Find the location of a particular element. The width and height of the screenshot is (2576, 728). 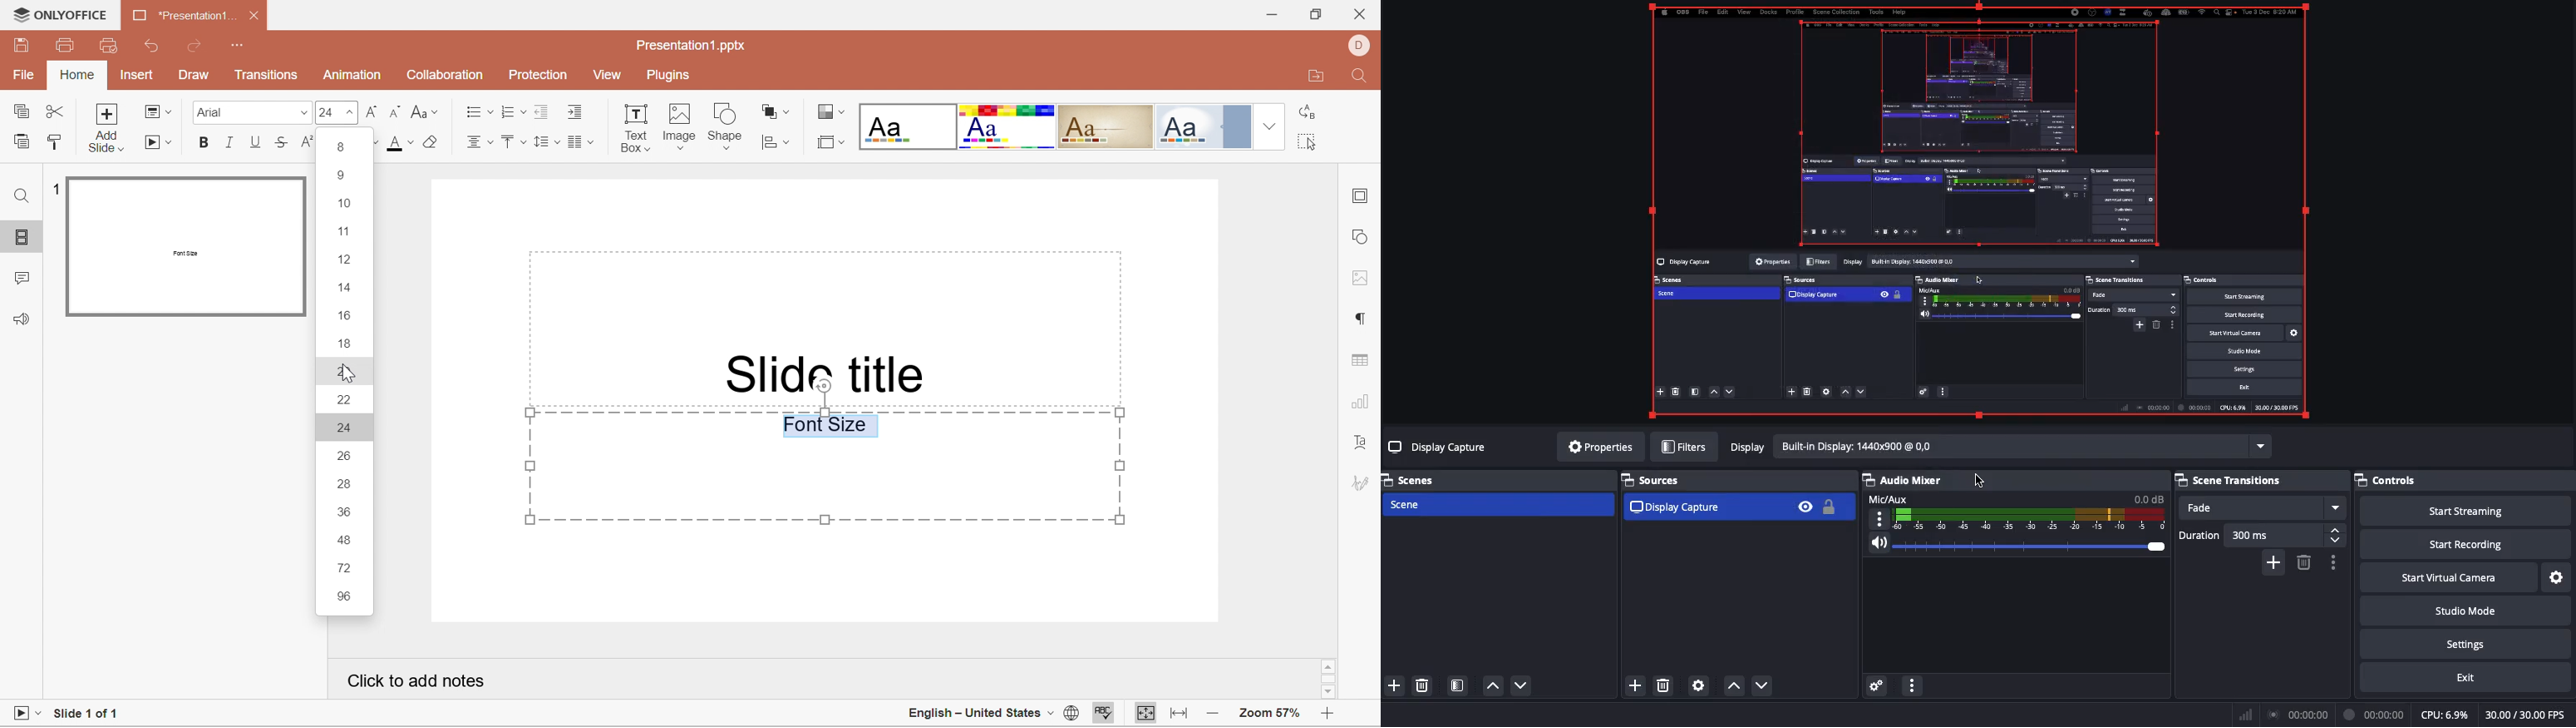

Sources is located at coordinates (1657, 479).